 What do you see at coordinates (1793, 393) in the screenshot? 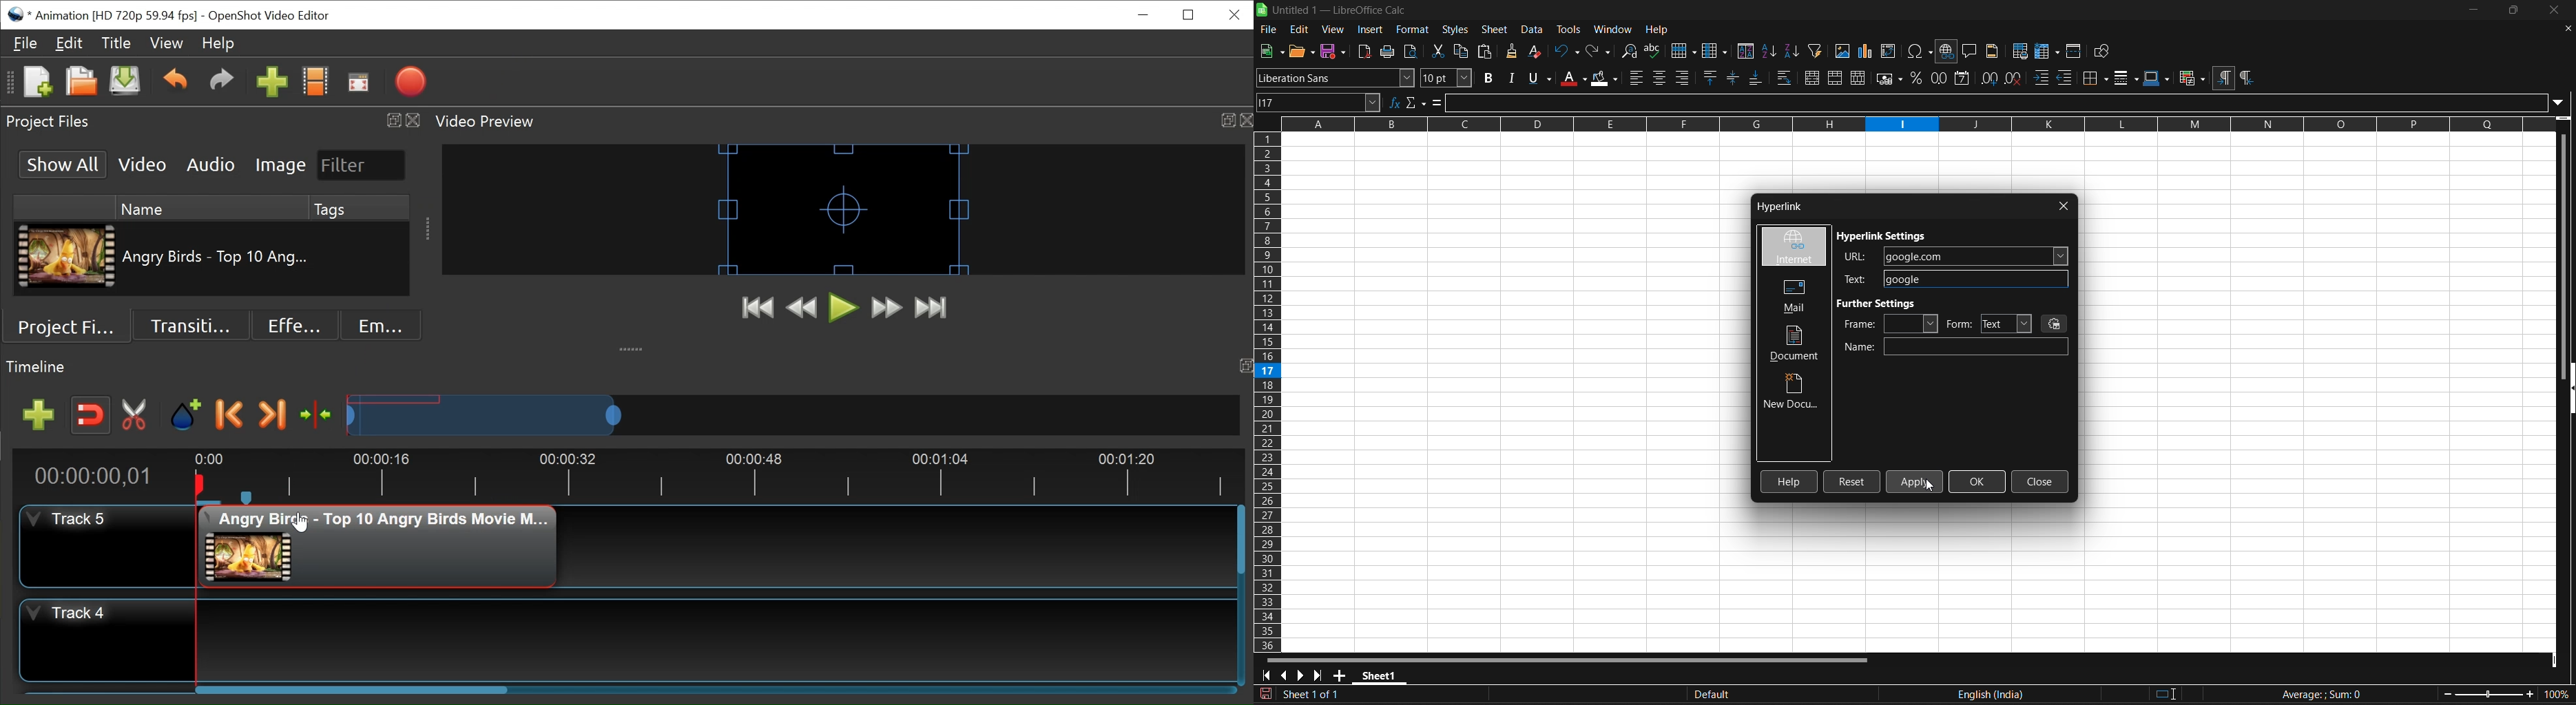
I see `new document` at bounding box center [1793, 393].